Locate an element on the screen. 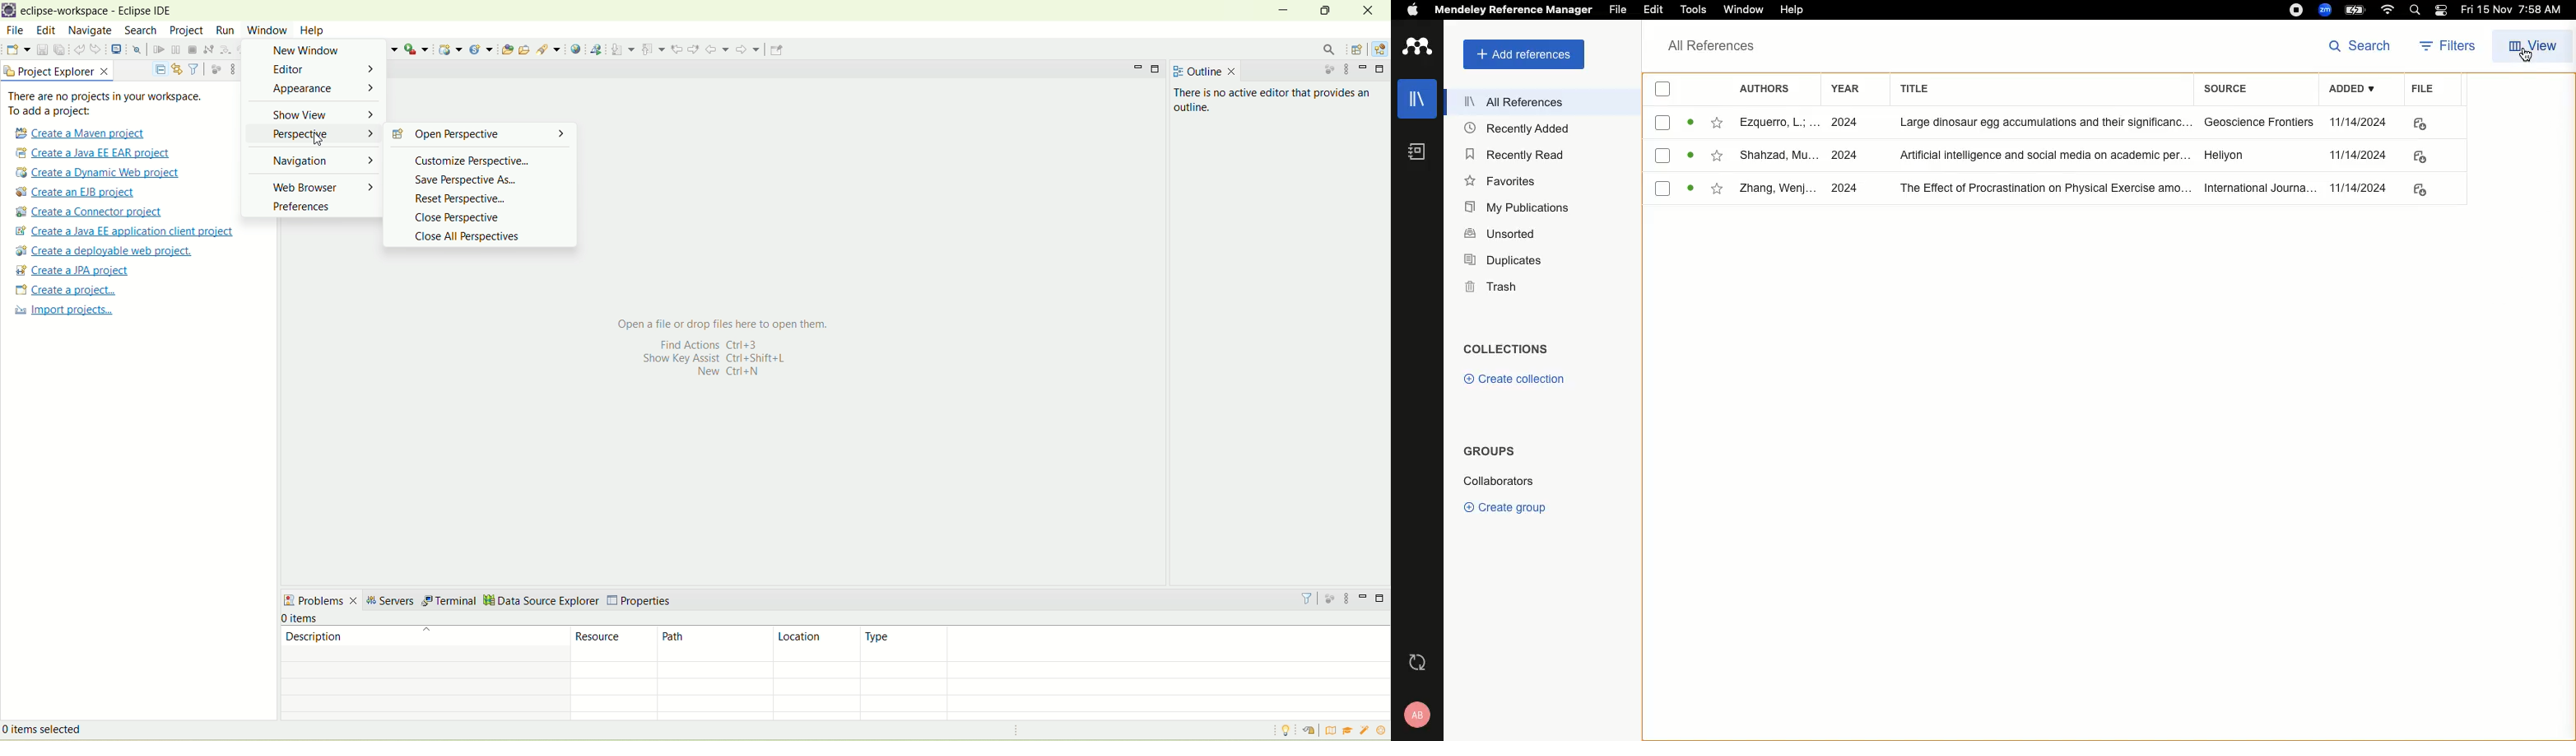 This screenshot has height=756, width=2576. Recording is located at coordinates (2295, 10).